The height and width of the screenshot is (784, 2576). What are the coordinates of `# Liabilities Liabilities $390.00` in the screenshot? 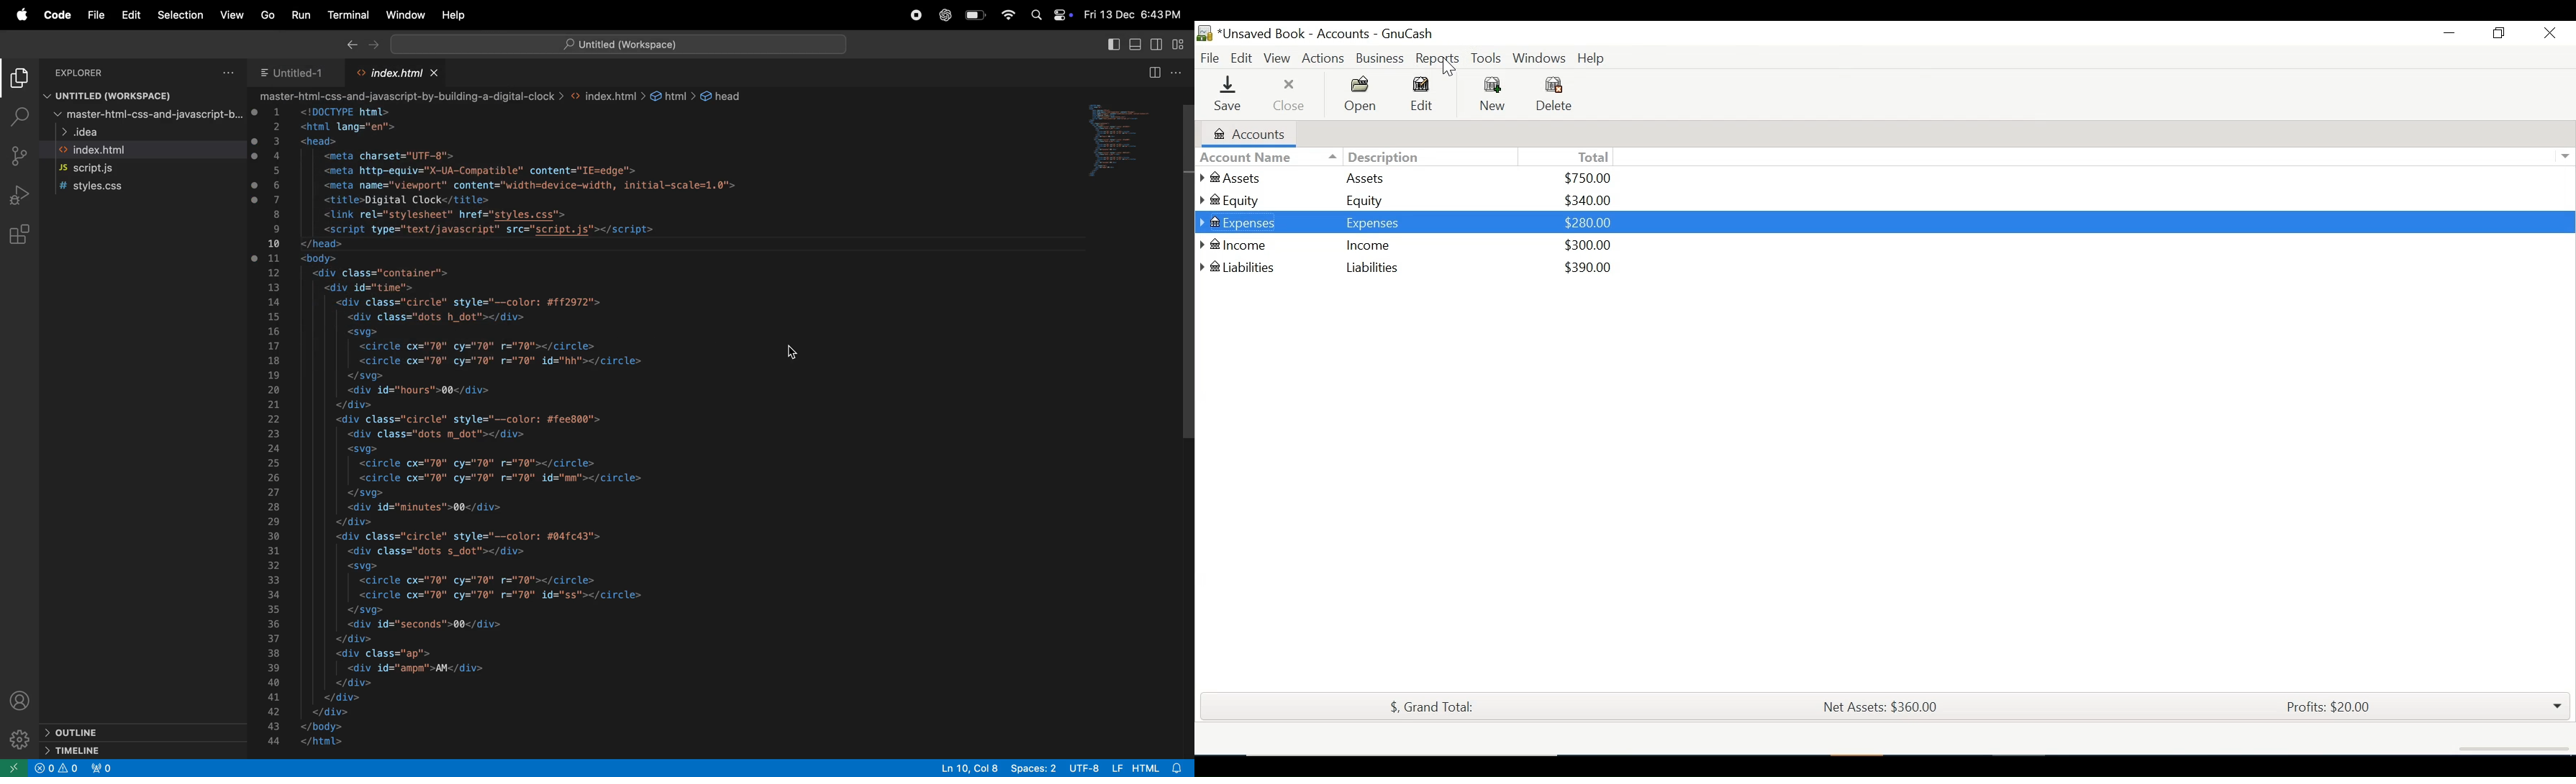 It's located at (1415, 268).